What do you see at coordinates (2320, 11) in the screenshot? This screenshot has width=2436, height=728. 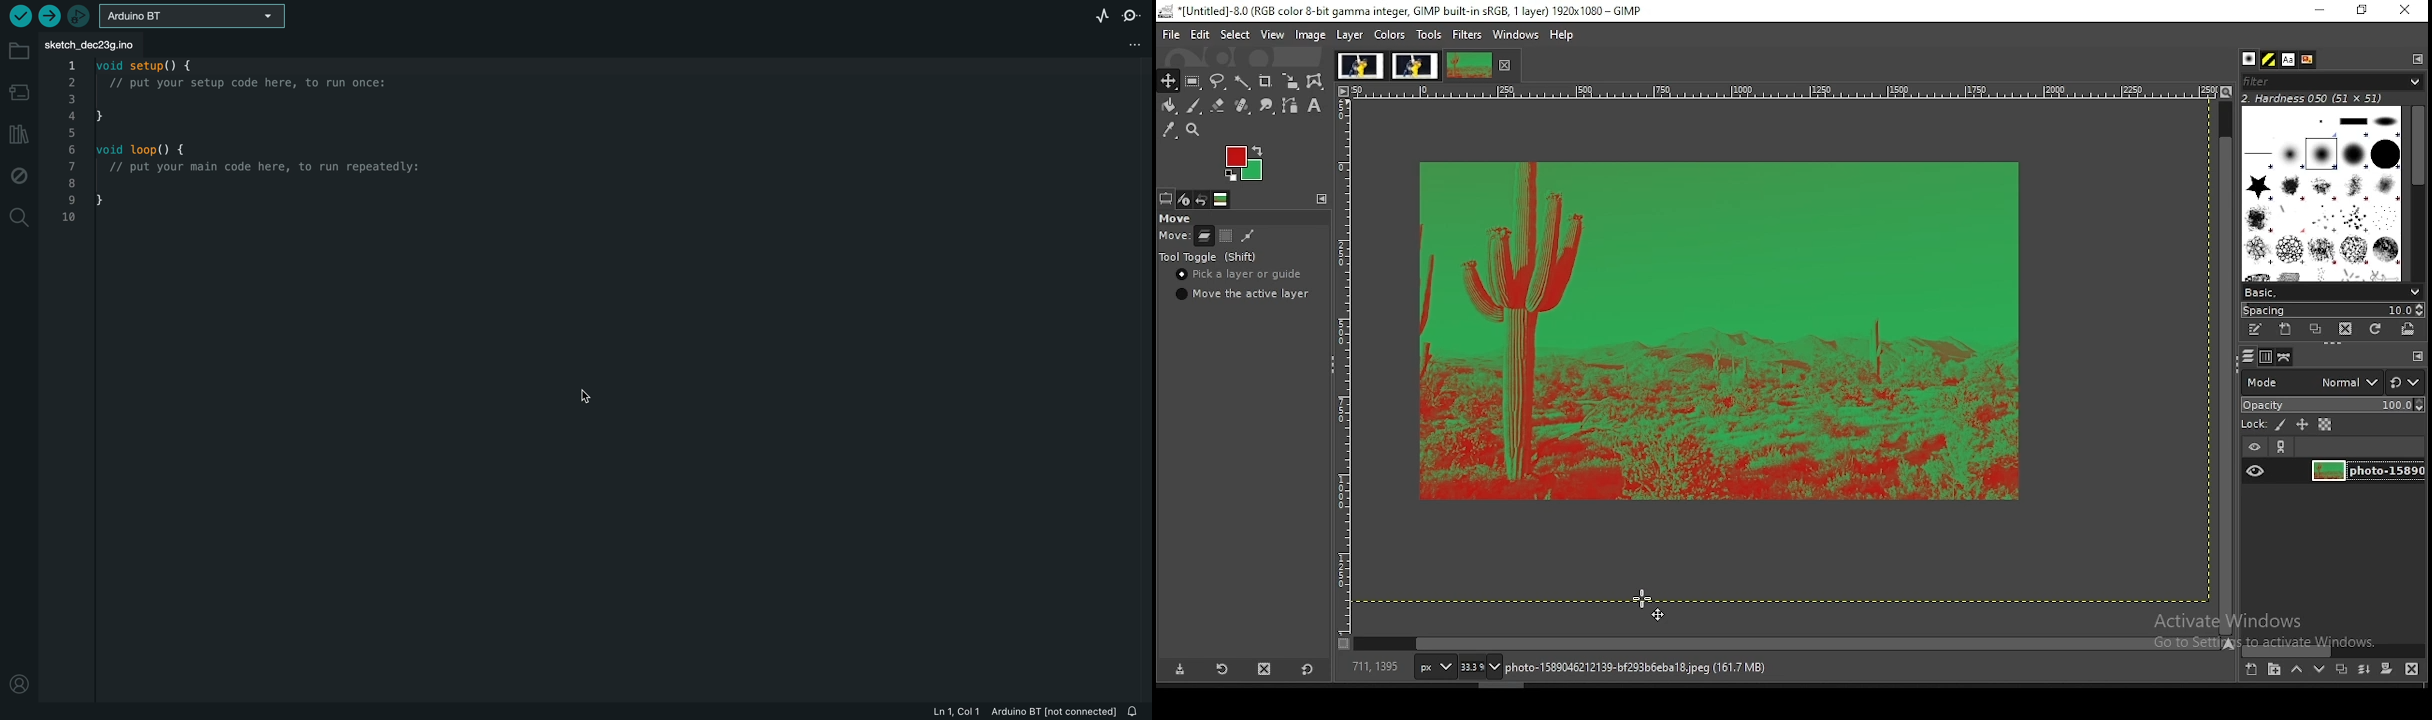 I see `minimize` at bounding box center [2320, 11].